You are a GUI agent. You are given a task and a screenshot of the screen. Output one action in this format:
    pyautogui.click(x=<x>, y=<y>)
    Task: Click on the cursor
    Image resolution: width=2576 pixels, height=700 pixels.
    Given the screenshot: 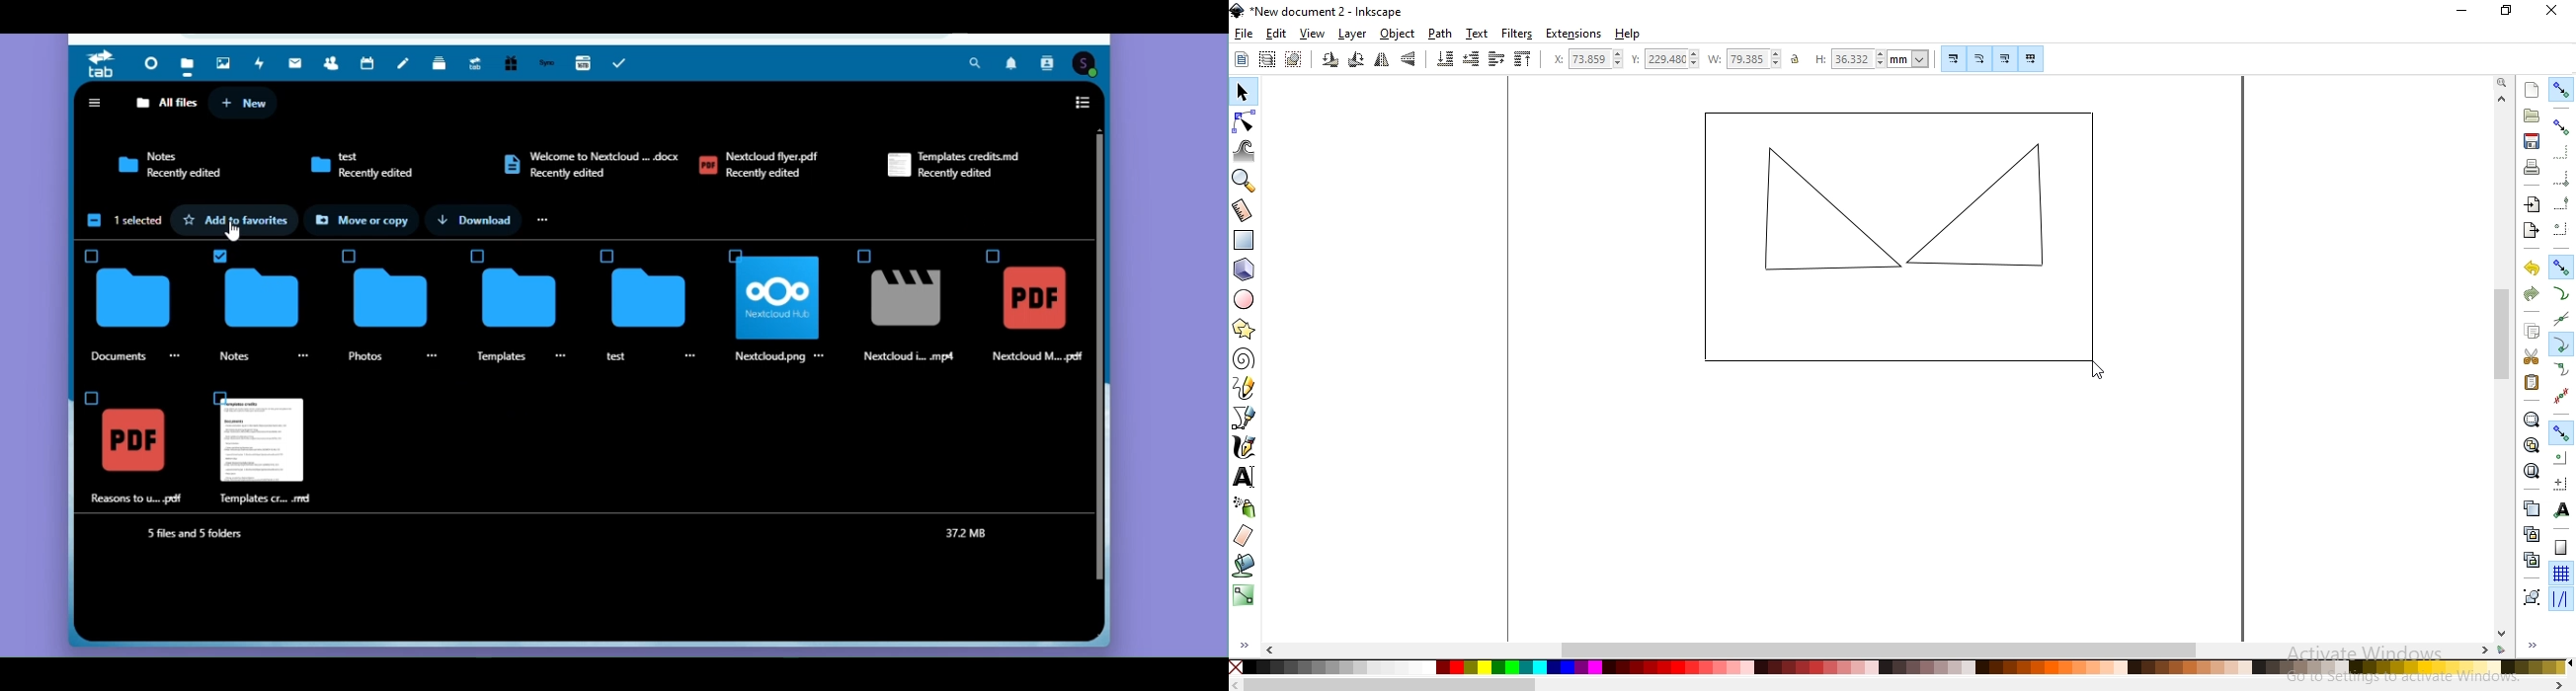 What is the action you would take?
    pyautogui.click(x=2094, y=365)
    